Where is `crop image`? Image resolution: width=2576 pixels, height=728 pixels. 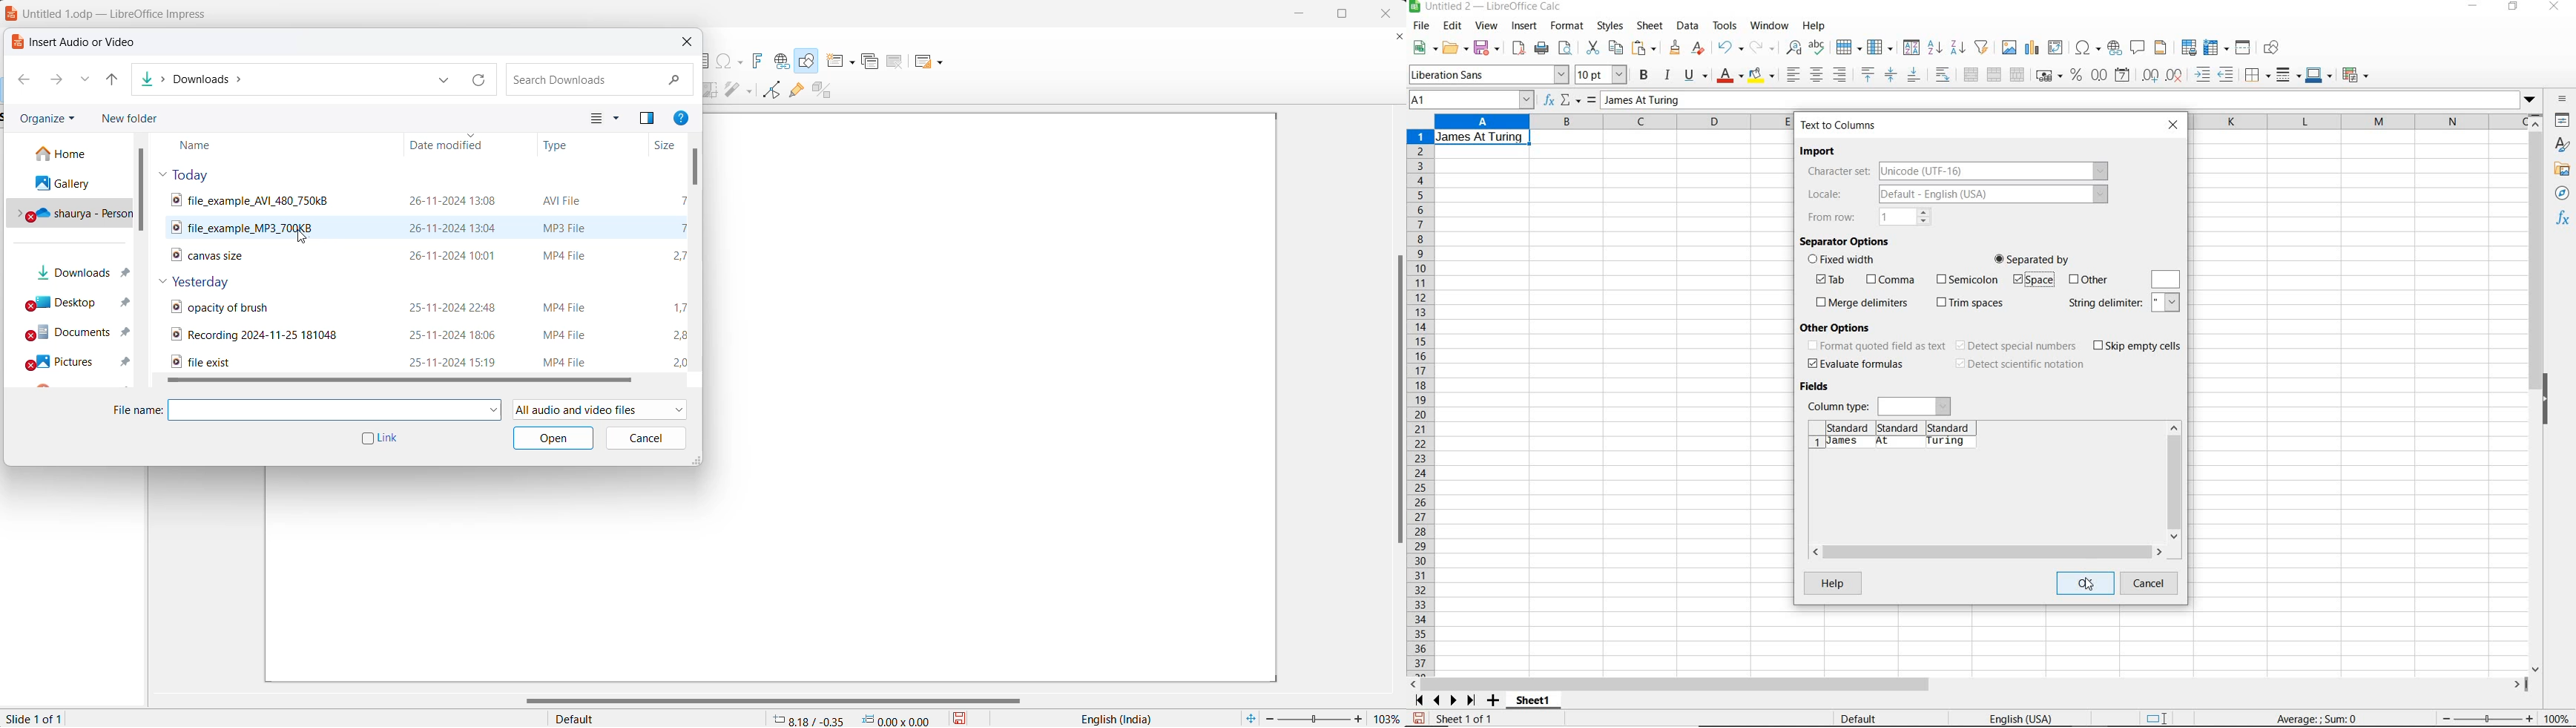
crop image is located at coordinates (714, 91).